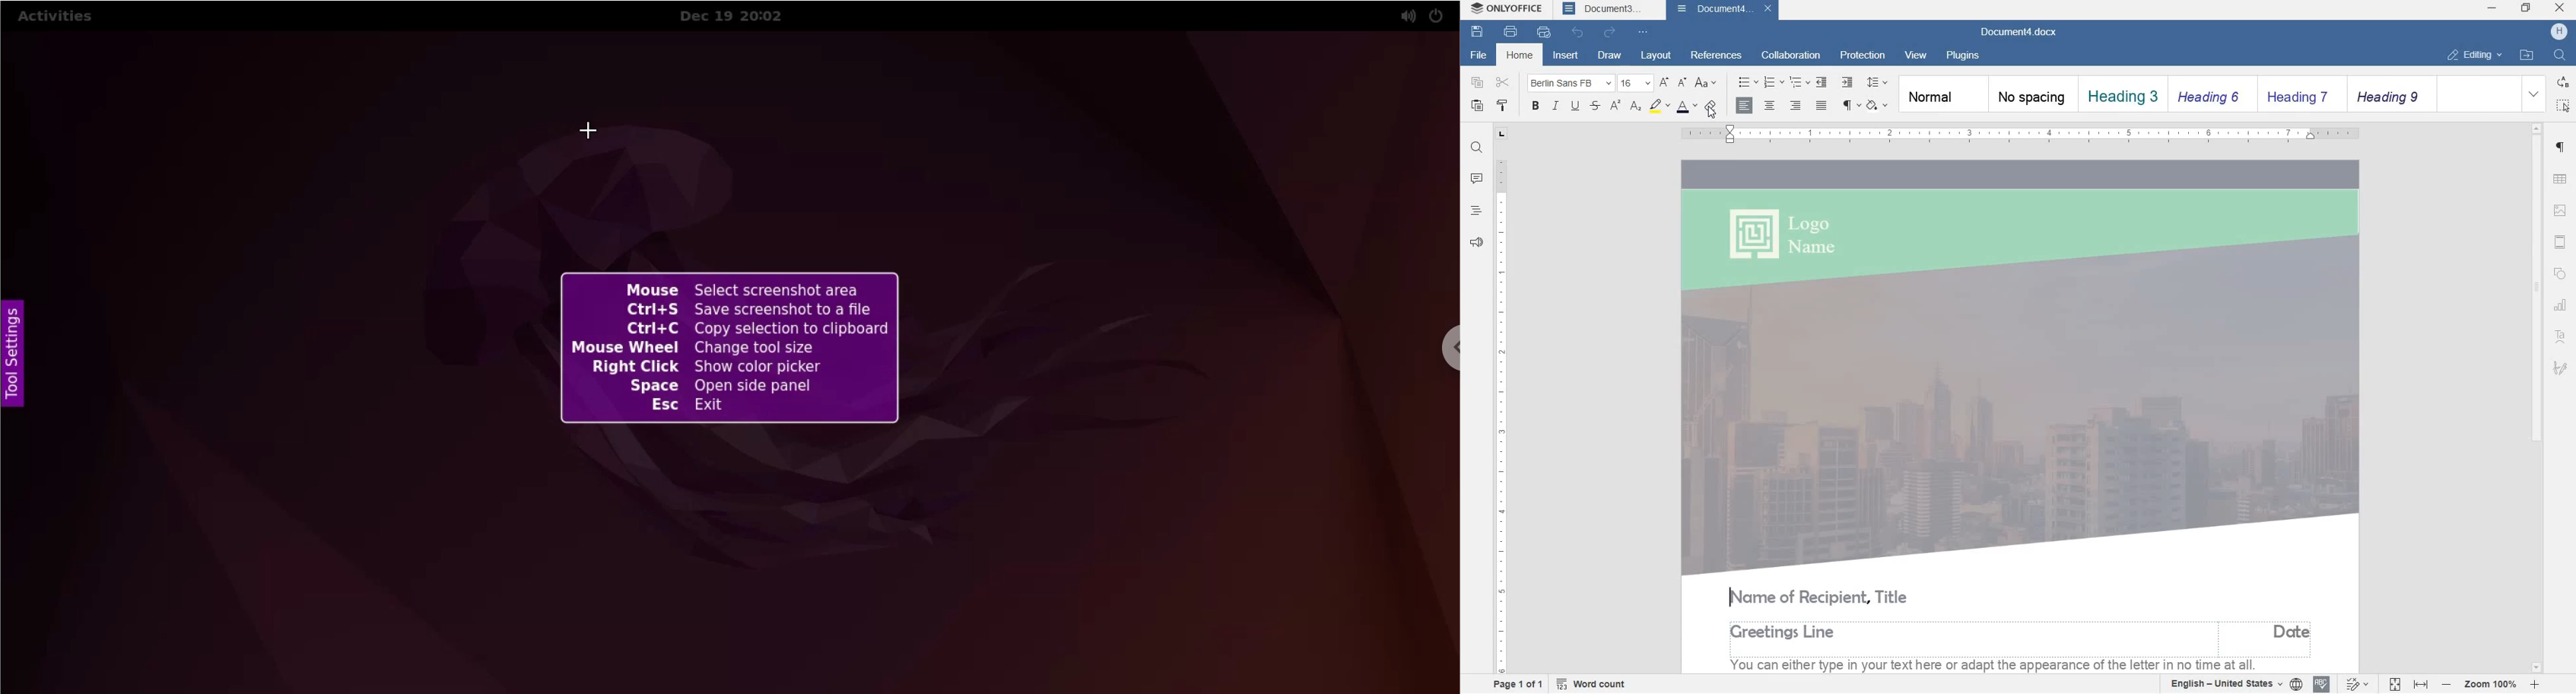 This screenshot has height=700, width=2576. Describe the element at coordinates (2210, 93) in the screenshot. I see `heading 2` at that location.